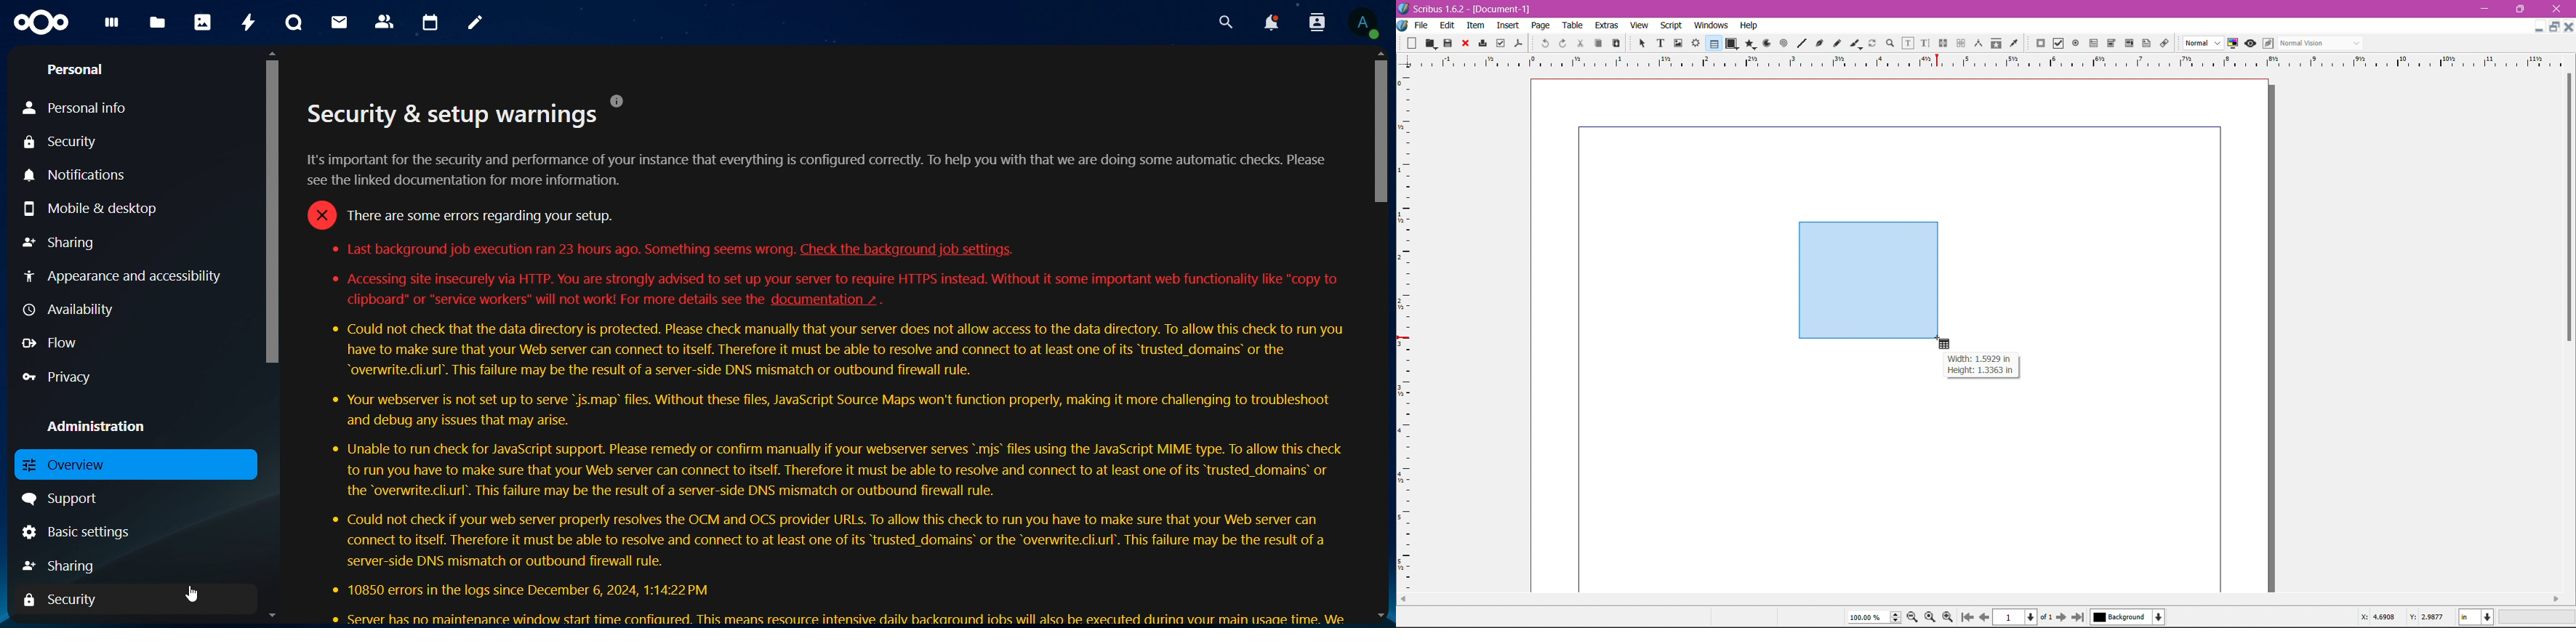  Describe the element at coordinates (1596, 42) in the screenshot. I see `Copy` at that location.